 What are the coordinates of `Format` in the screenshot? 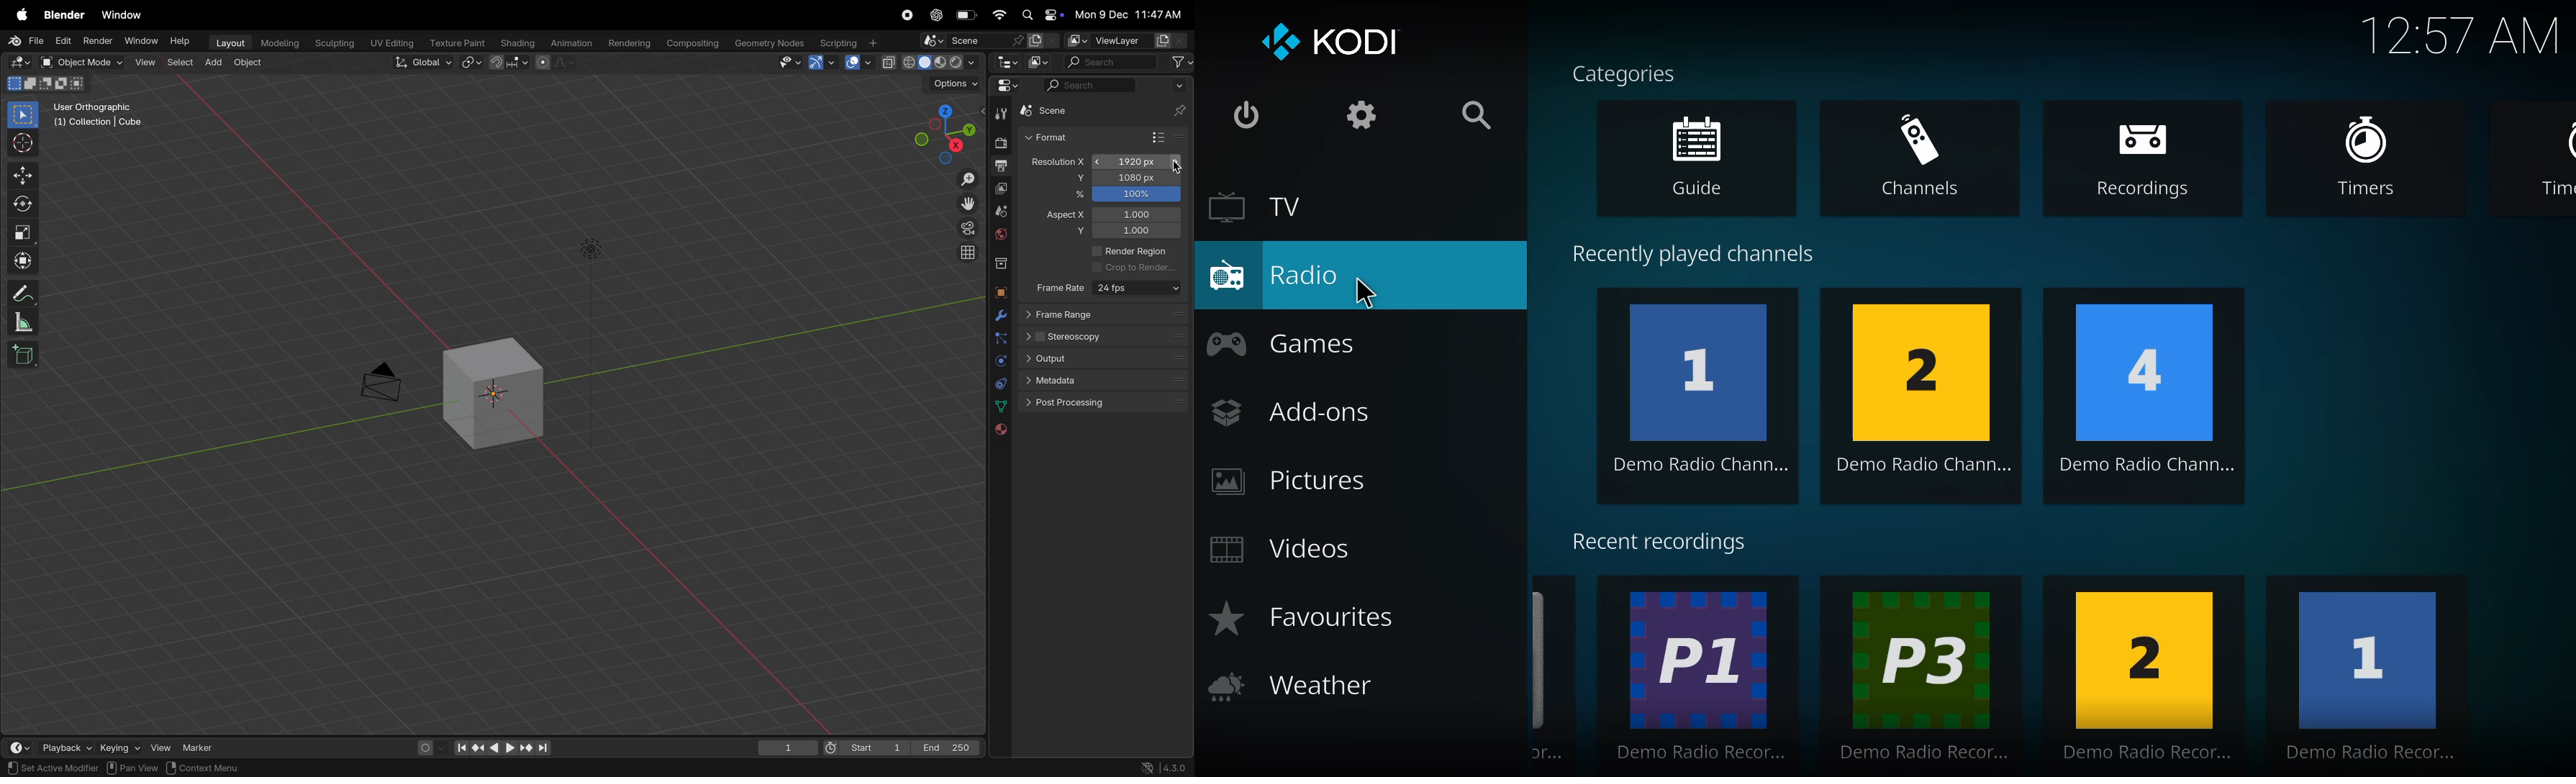 It's located at (1068, 137).